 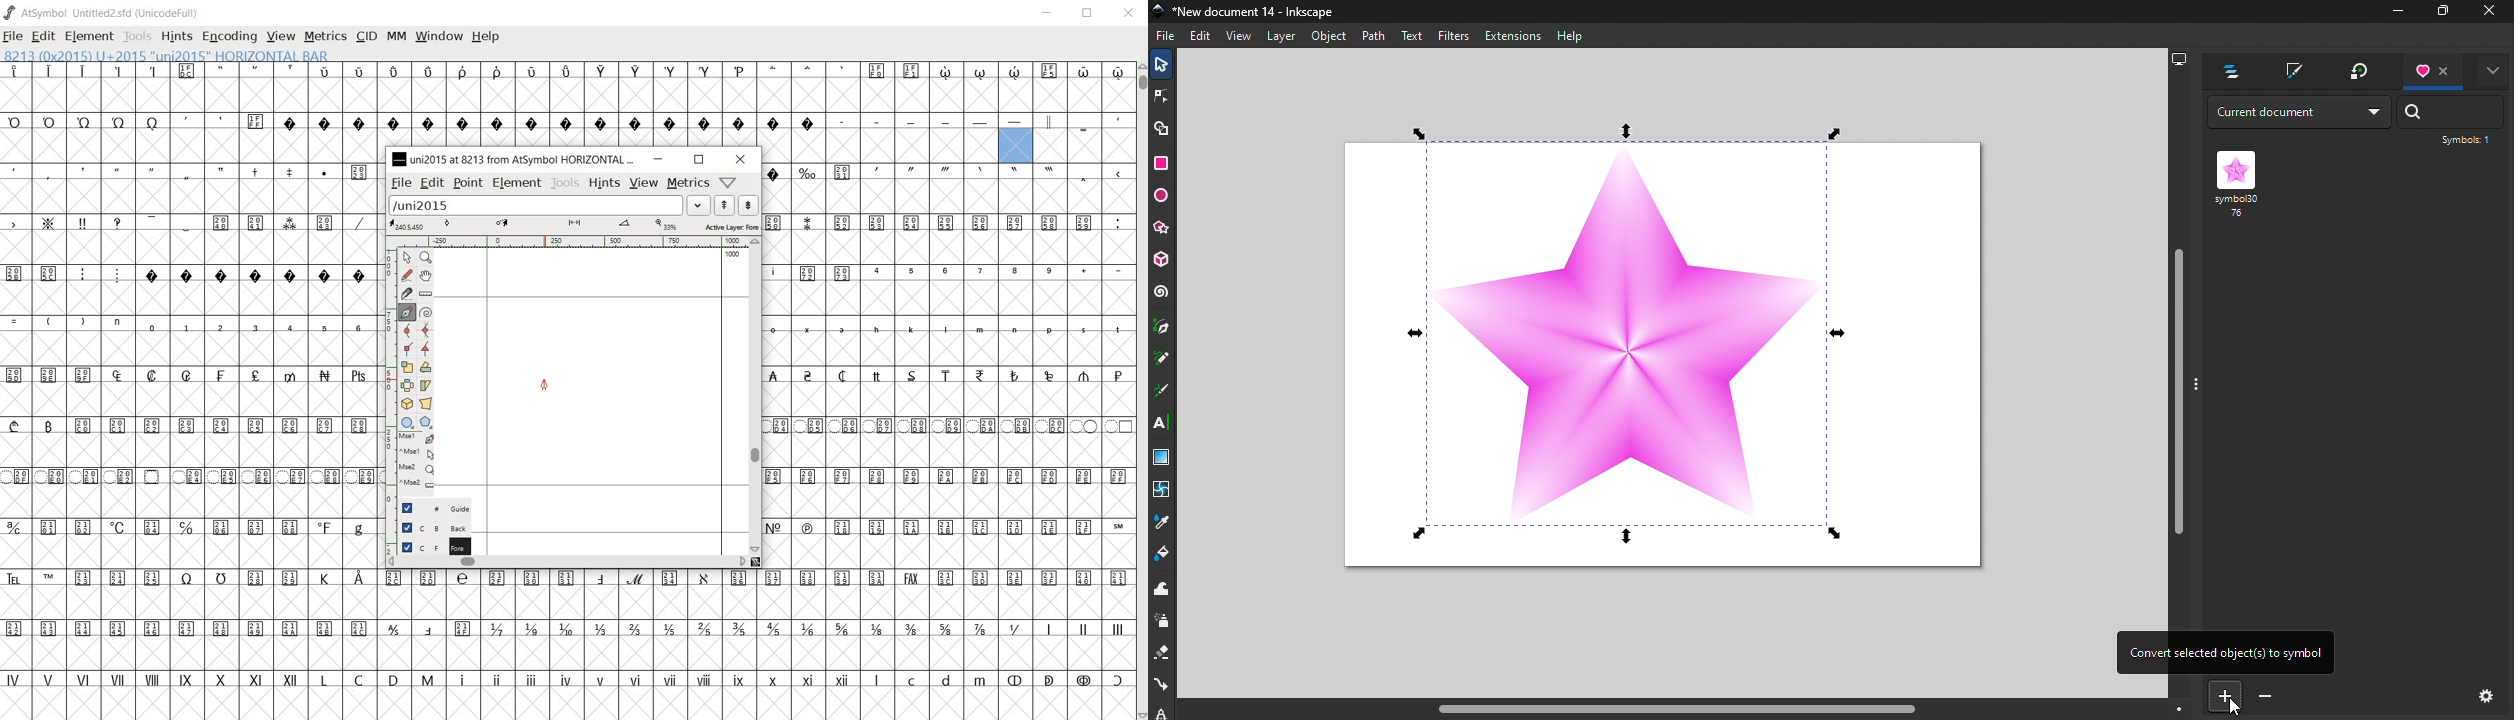 I want to click on Convert selected objects to symbol, so click(x=2223, y=653).